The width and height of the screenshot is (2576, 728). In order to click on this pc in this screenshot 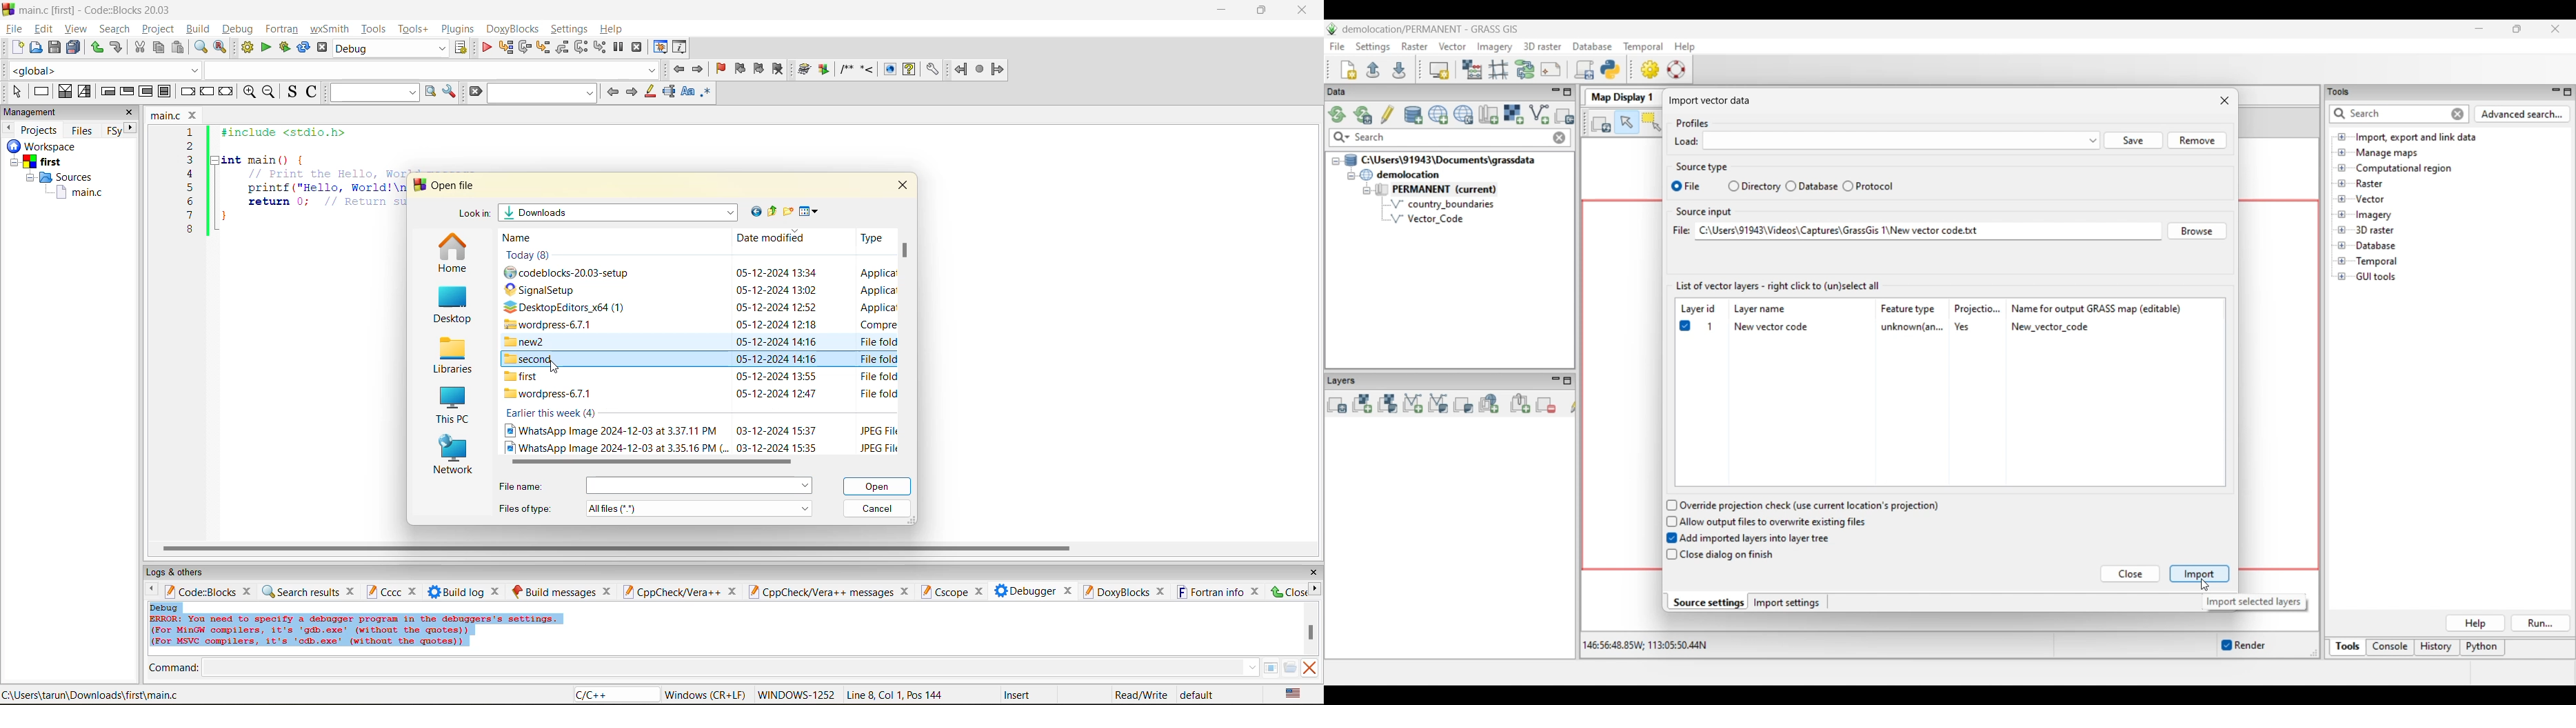, I will do `click(451, 407)`.